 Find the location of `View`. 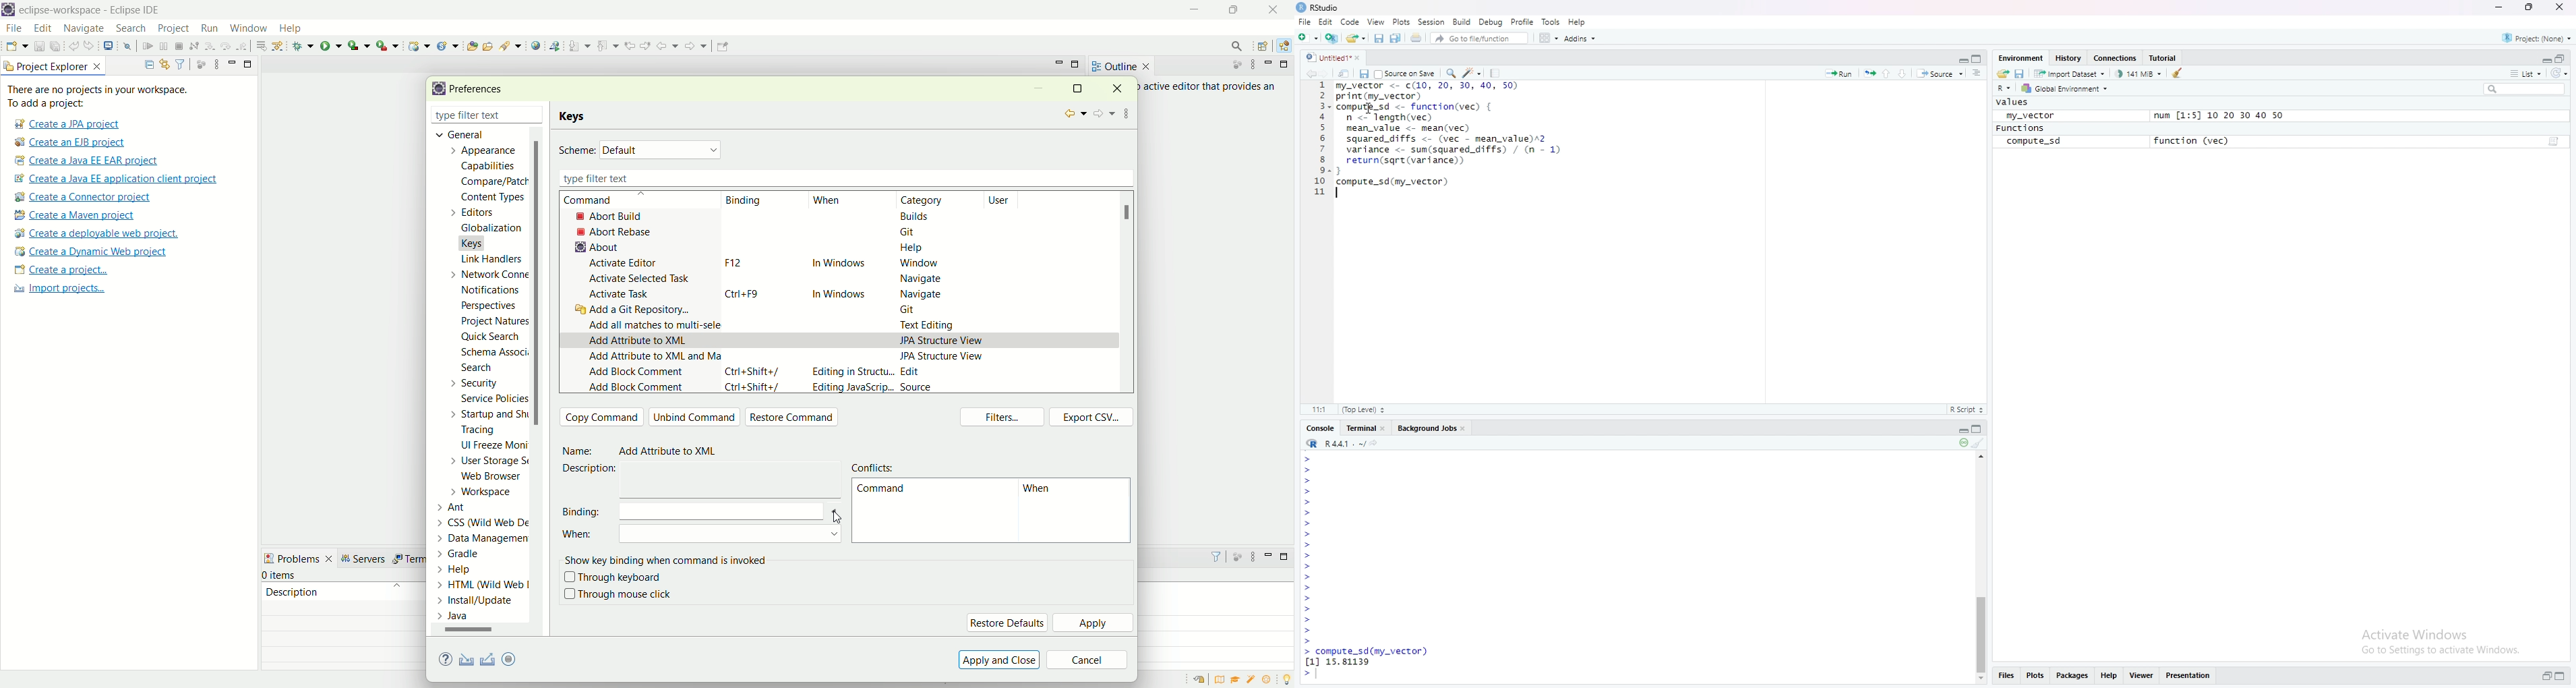

View is located at coordinates (1377, 21).